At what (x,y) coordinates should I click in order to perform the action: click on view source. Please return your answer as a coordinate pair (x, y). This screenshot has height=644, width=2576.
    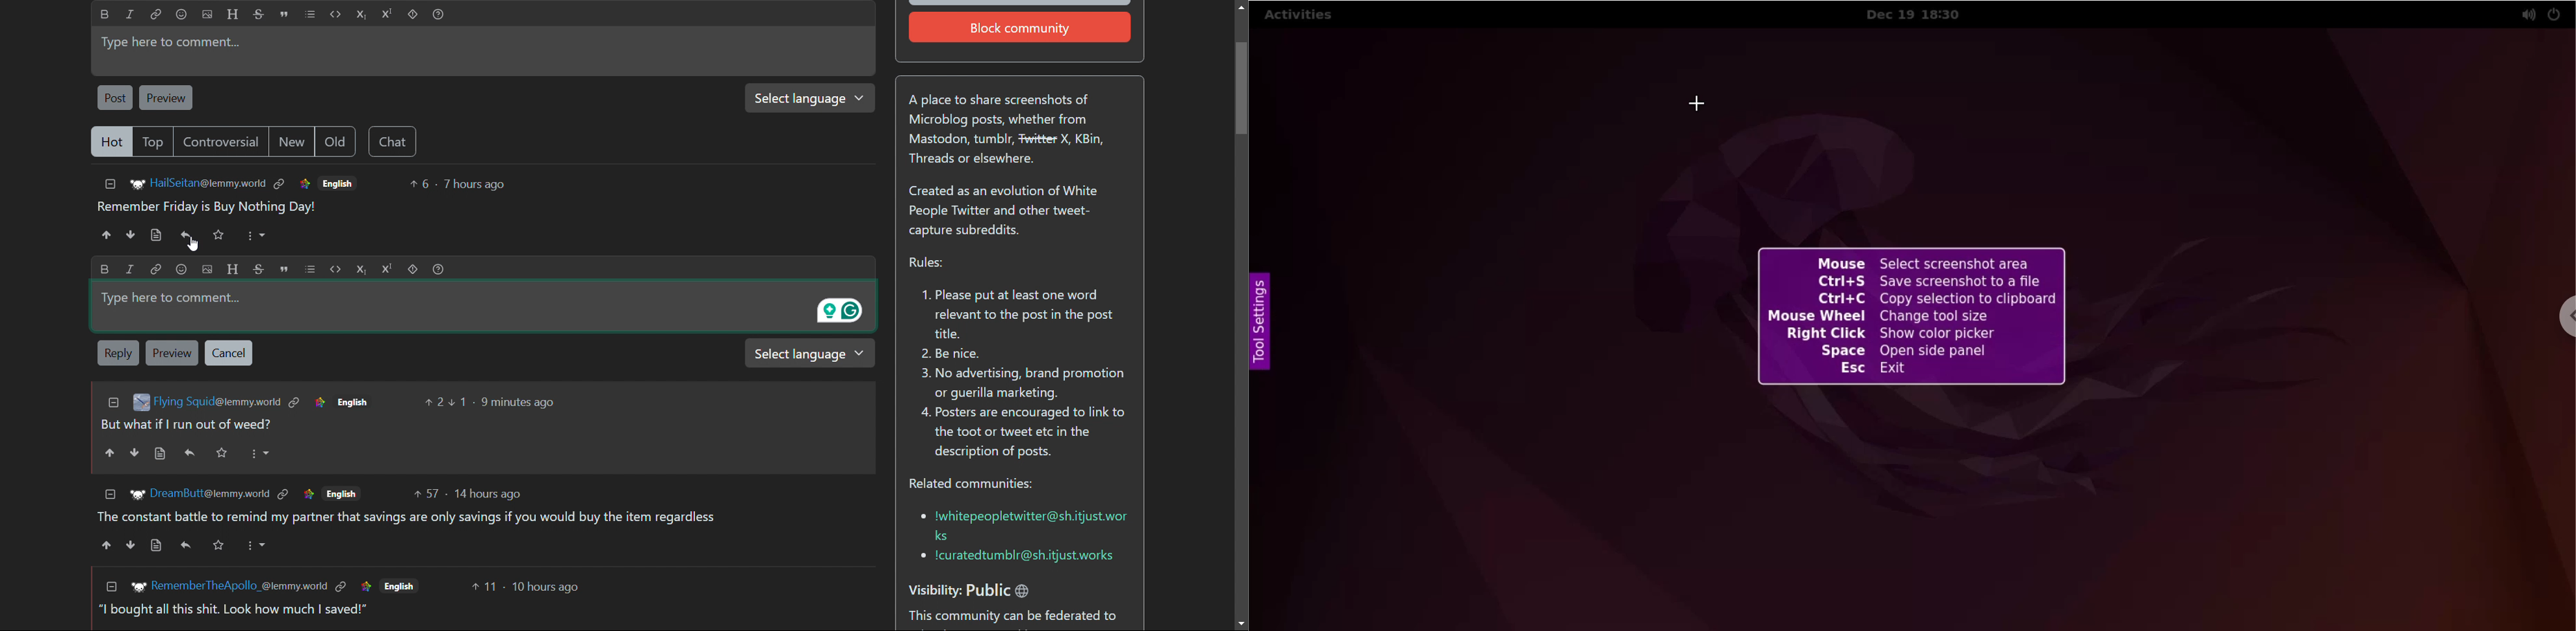
    Looking at the image, I should click on (151, 546).